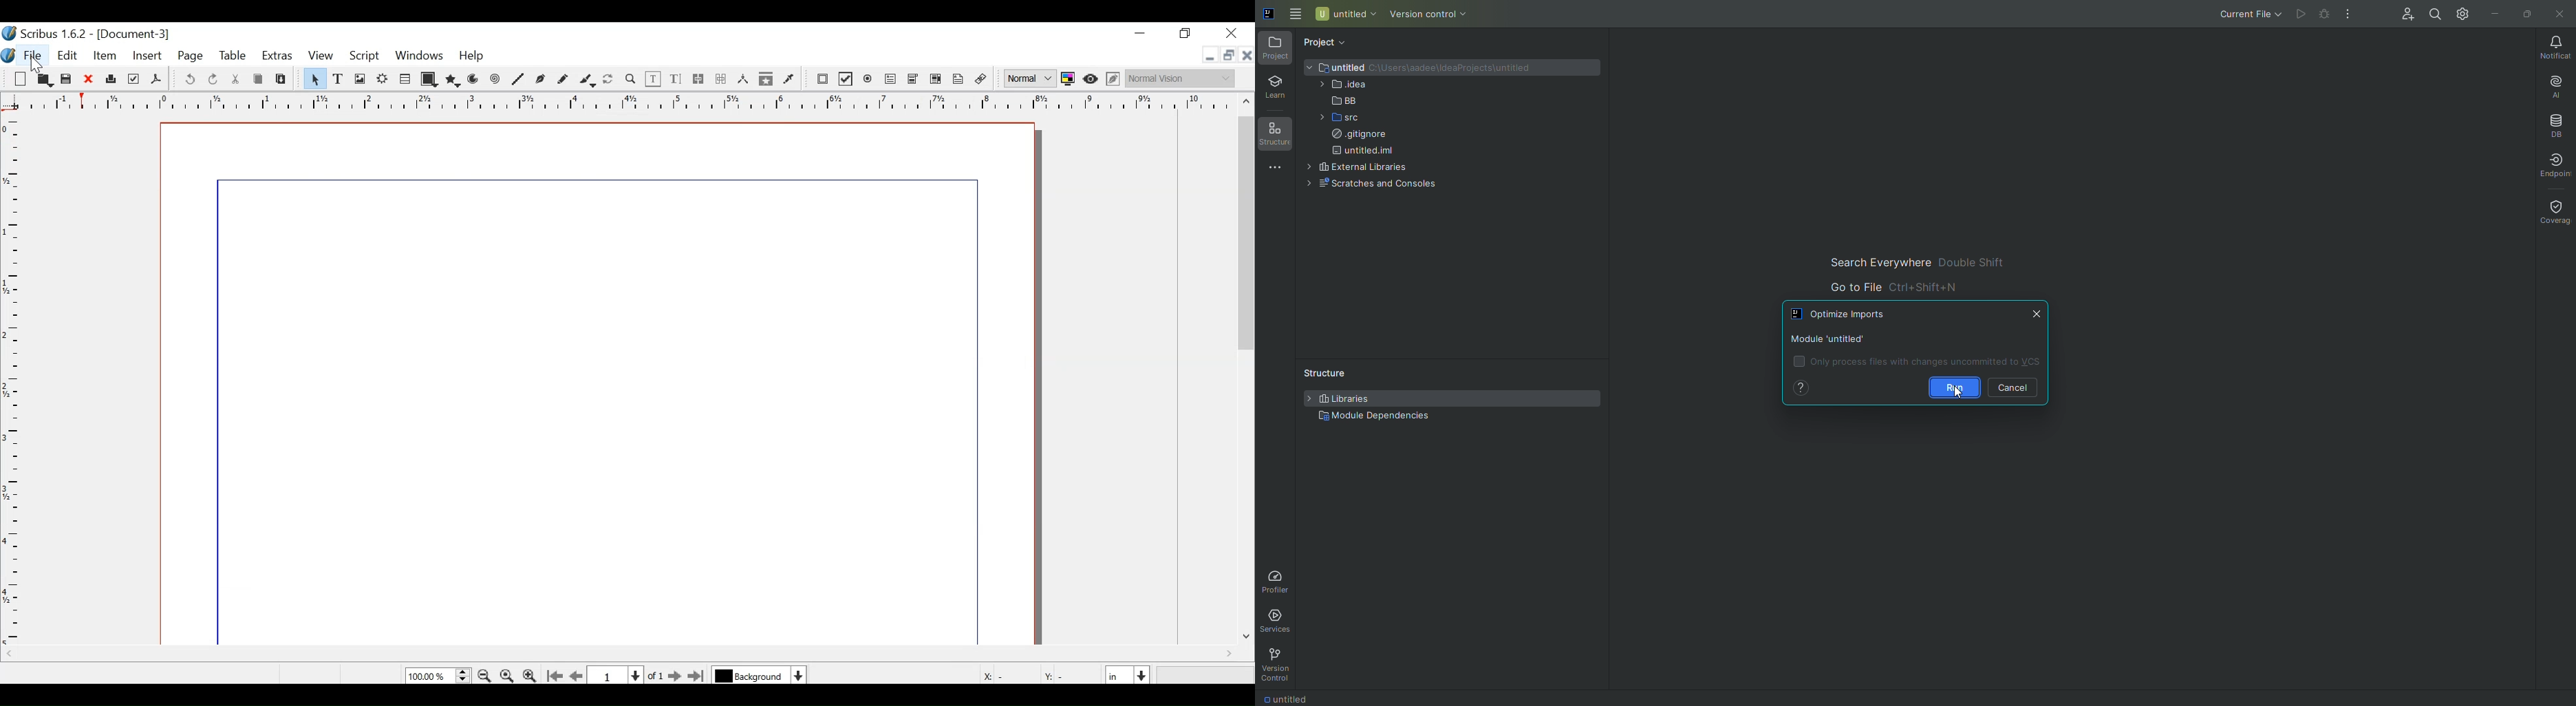 The height and width of the screenshot is (728, 2576). I want to click on File, so click(32, 57).